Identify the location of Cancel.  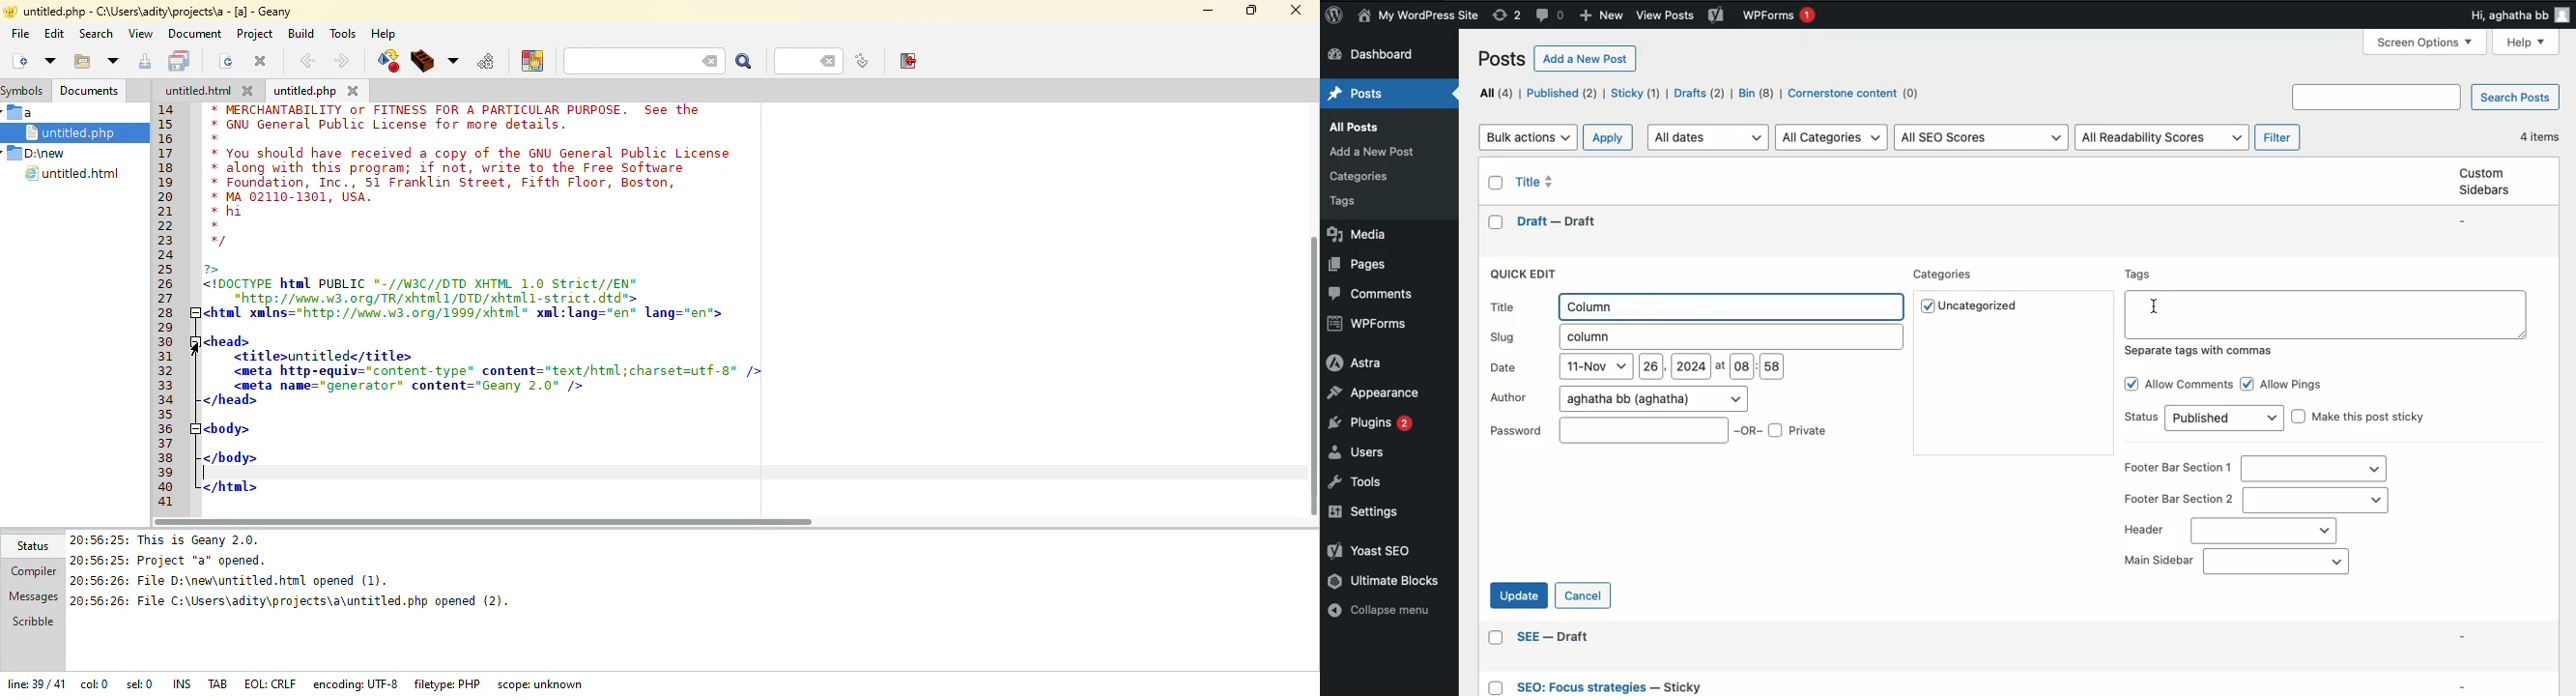
(1585, 595).